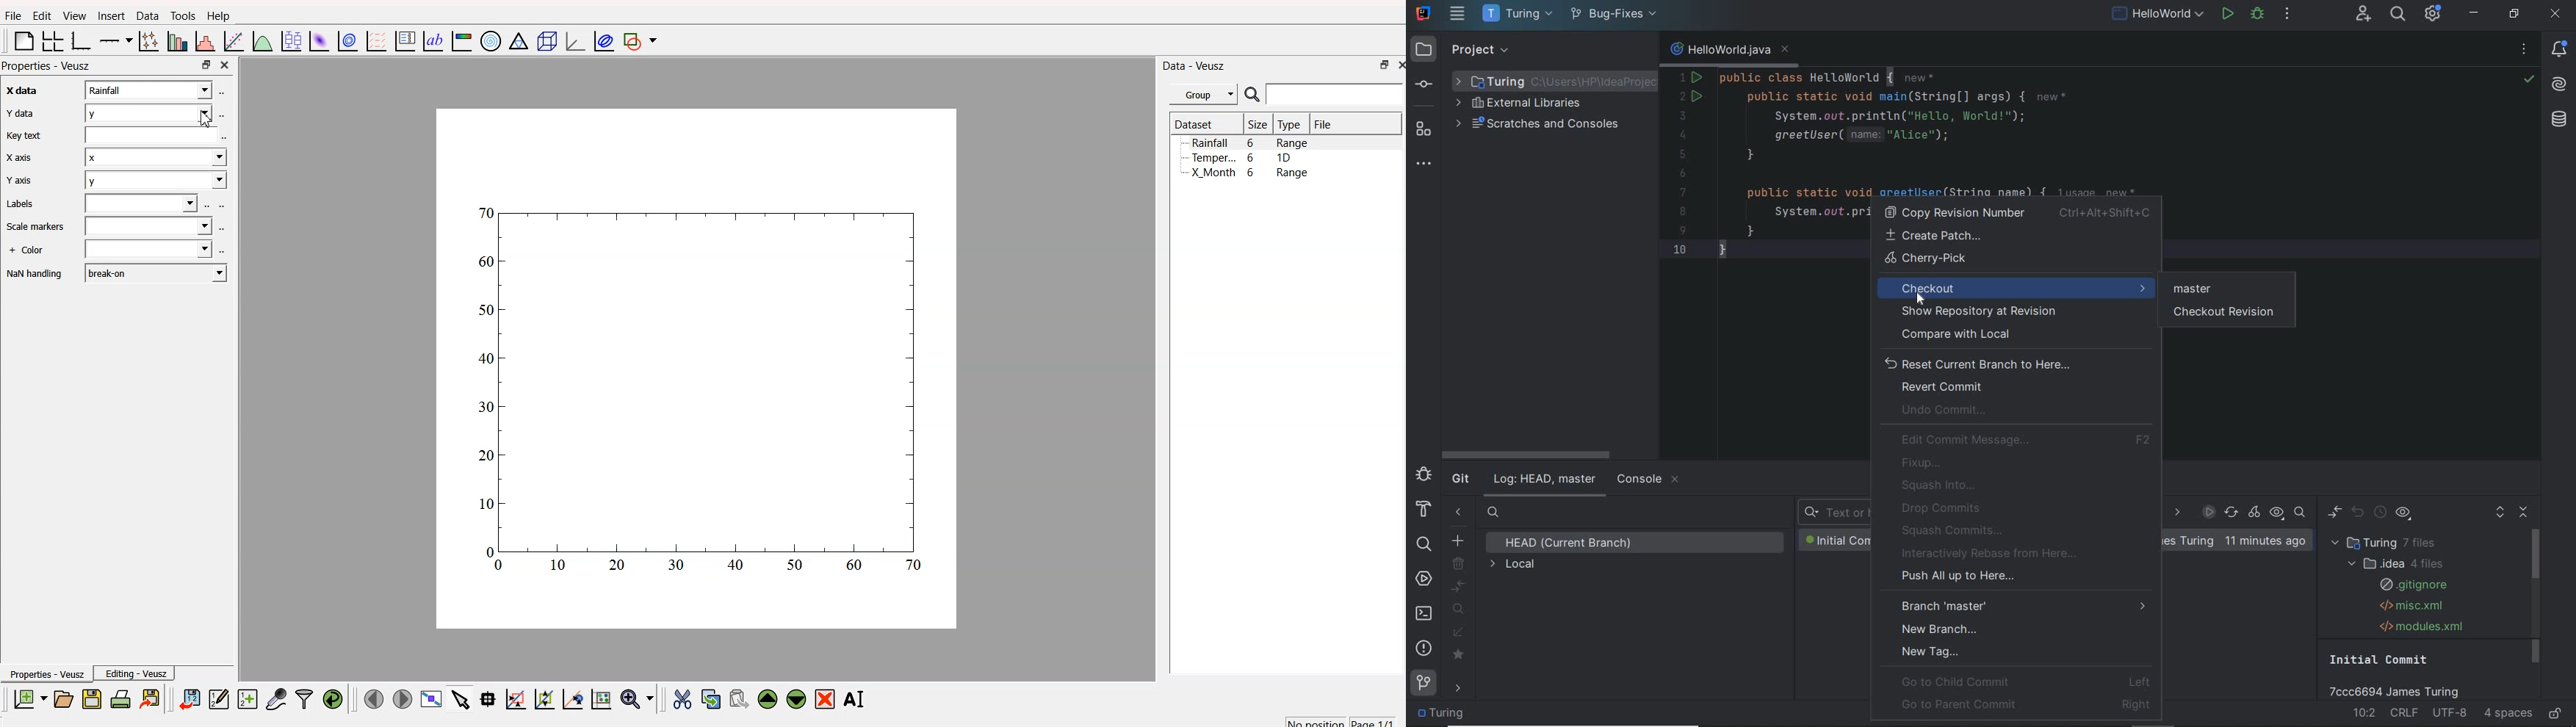 This screenshot has height=728, width=2576. I want to click on project name, so click(1515, 14).